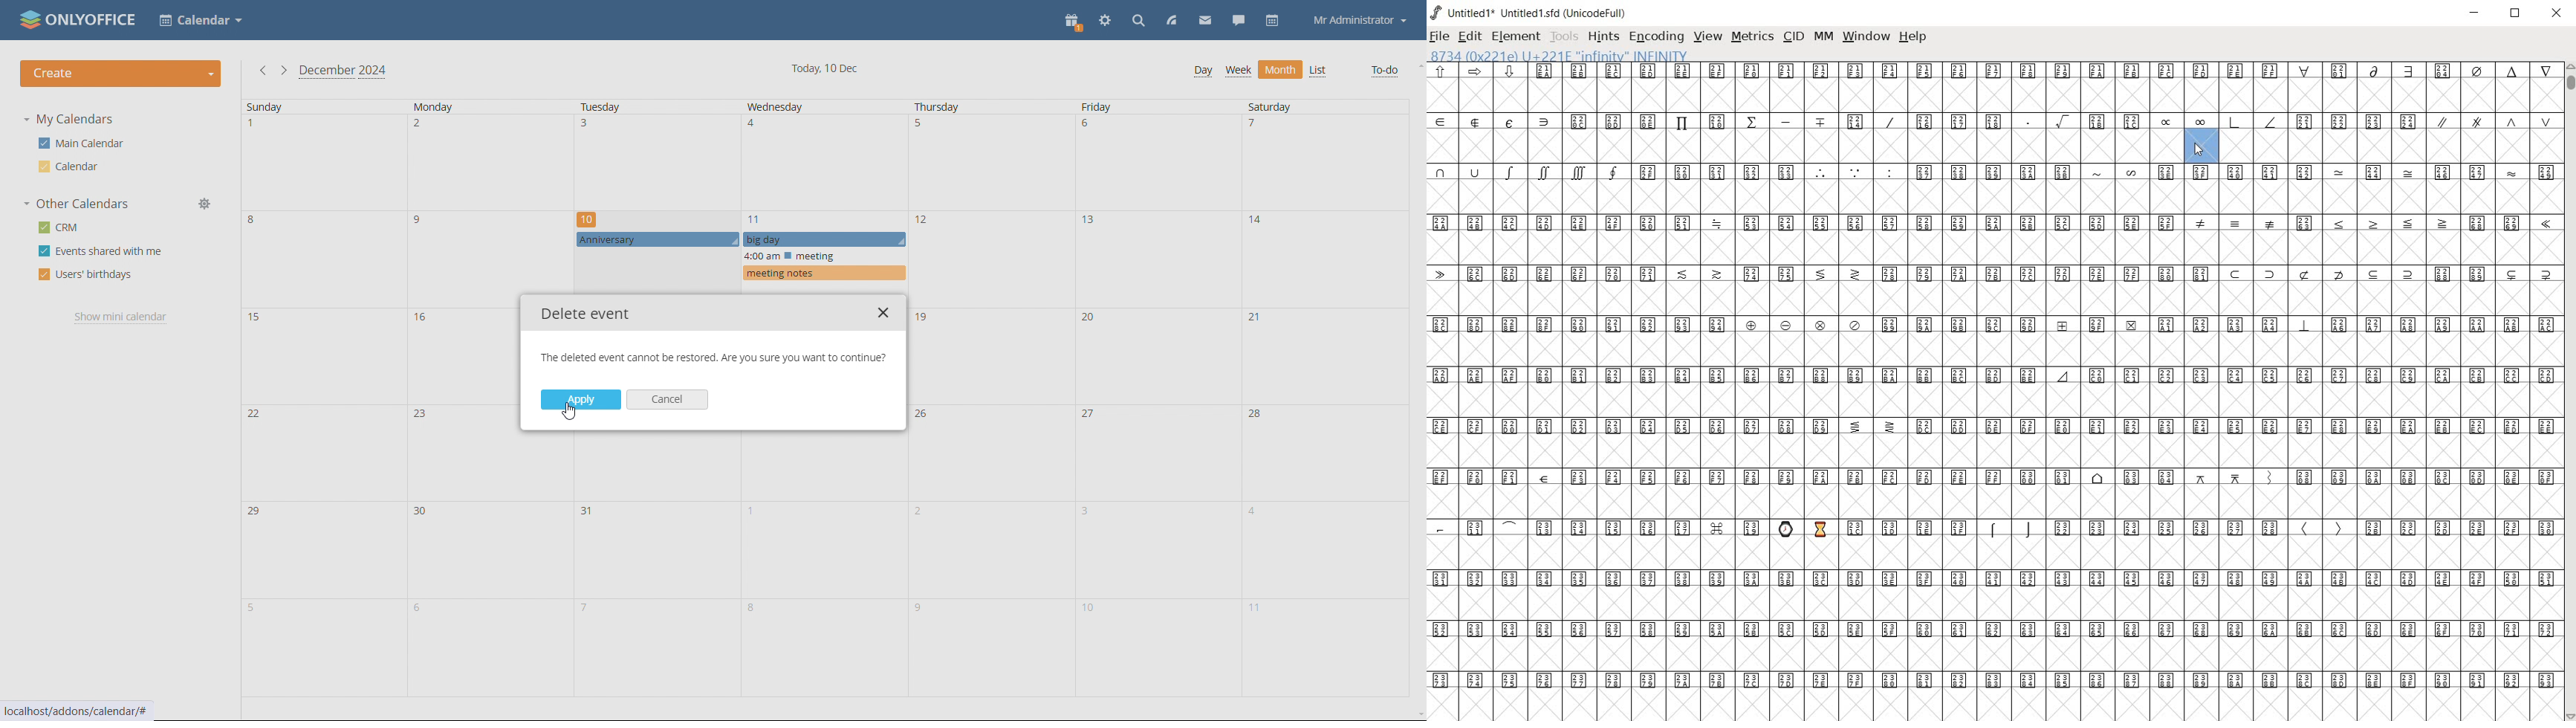 The height and width of the screenshot is (728, 2576). What do you see at coordinates (1995, 249) in the screenshot?
I see `empty glyph slots` at bounding box center [1995, 249].